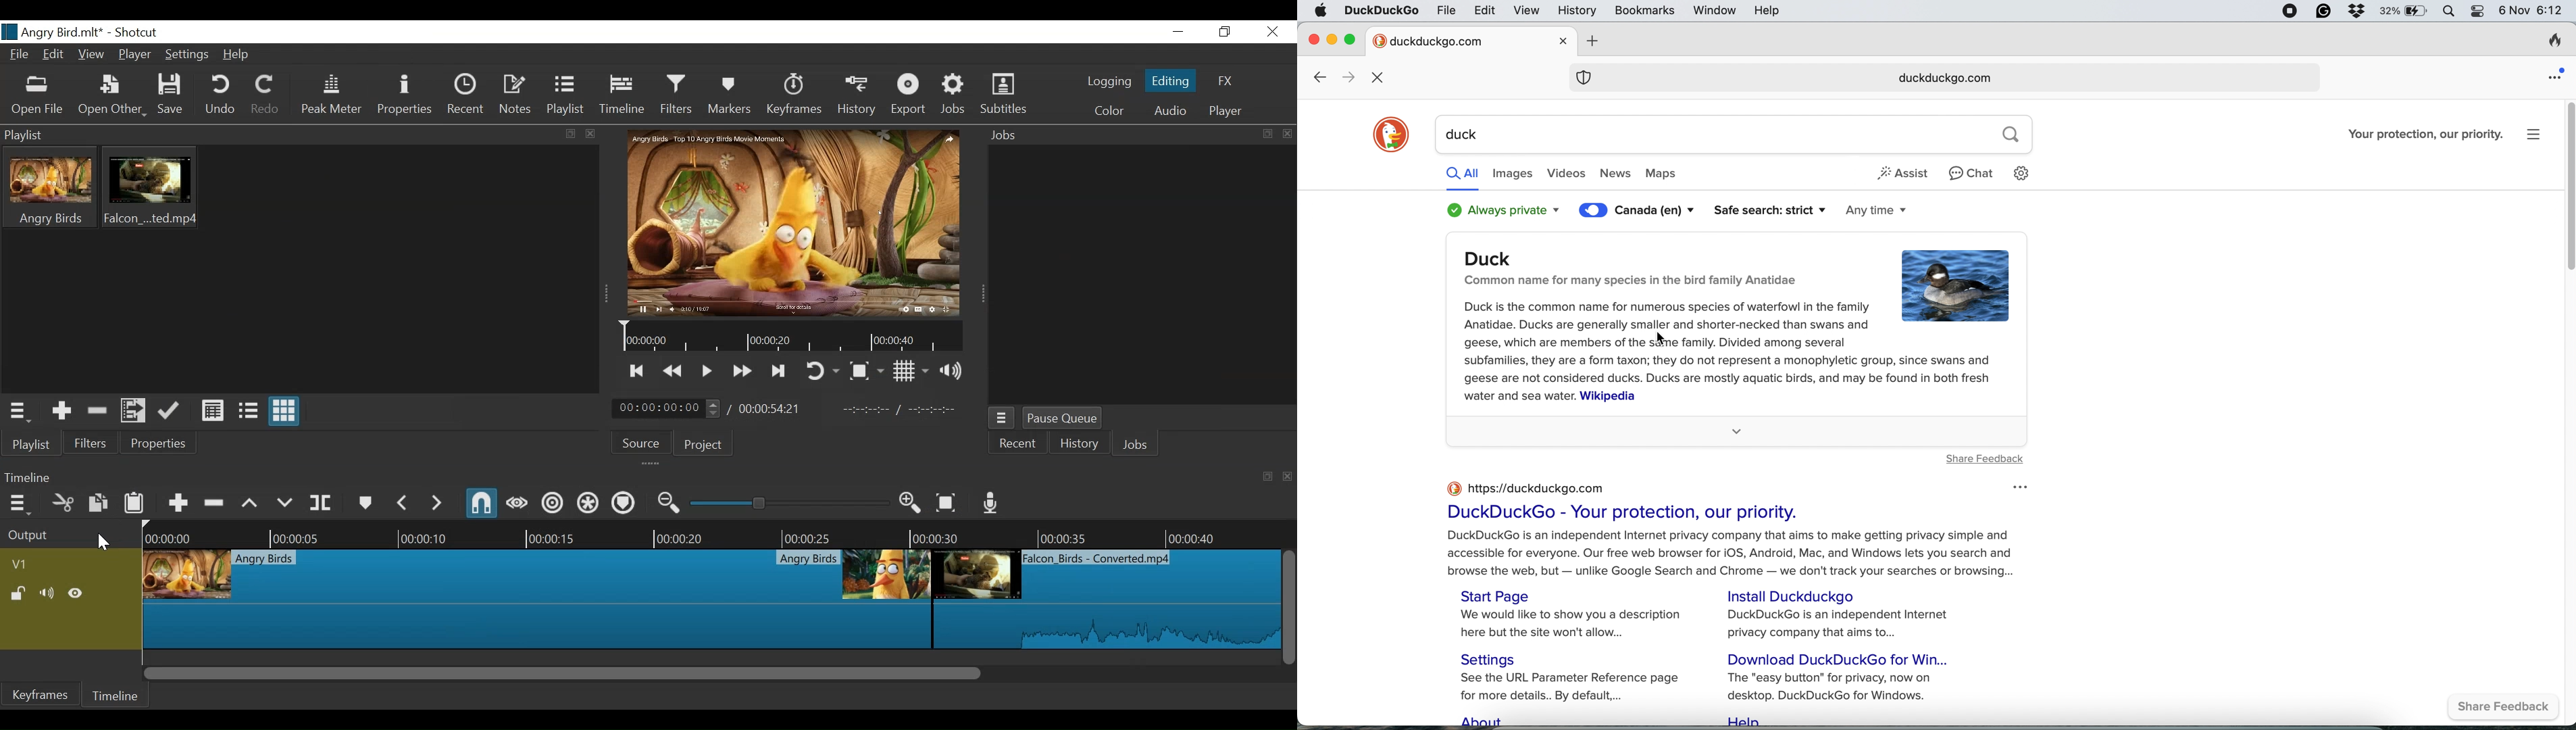 This screenshot has width=2576, height=756. Describe the element at coordinates (791, 503) in the screenshot. I see `Zoom Slider` at that location.